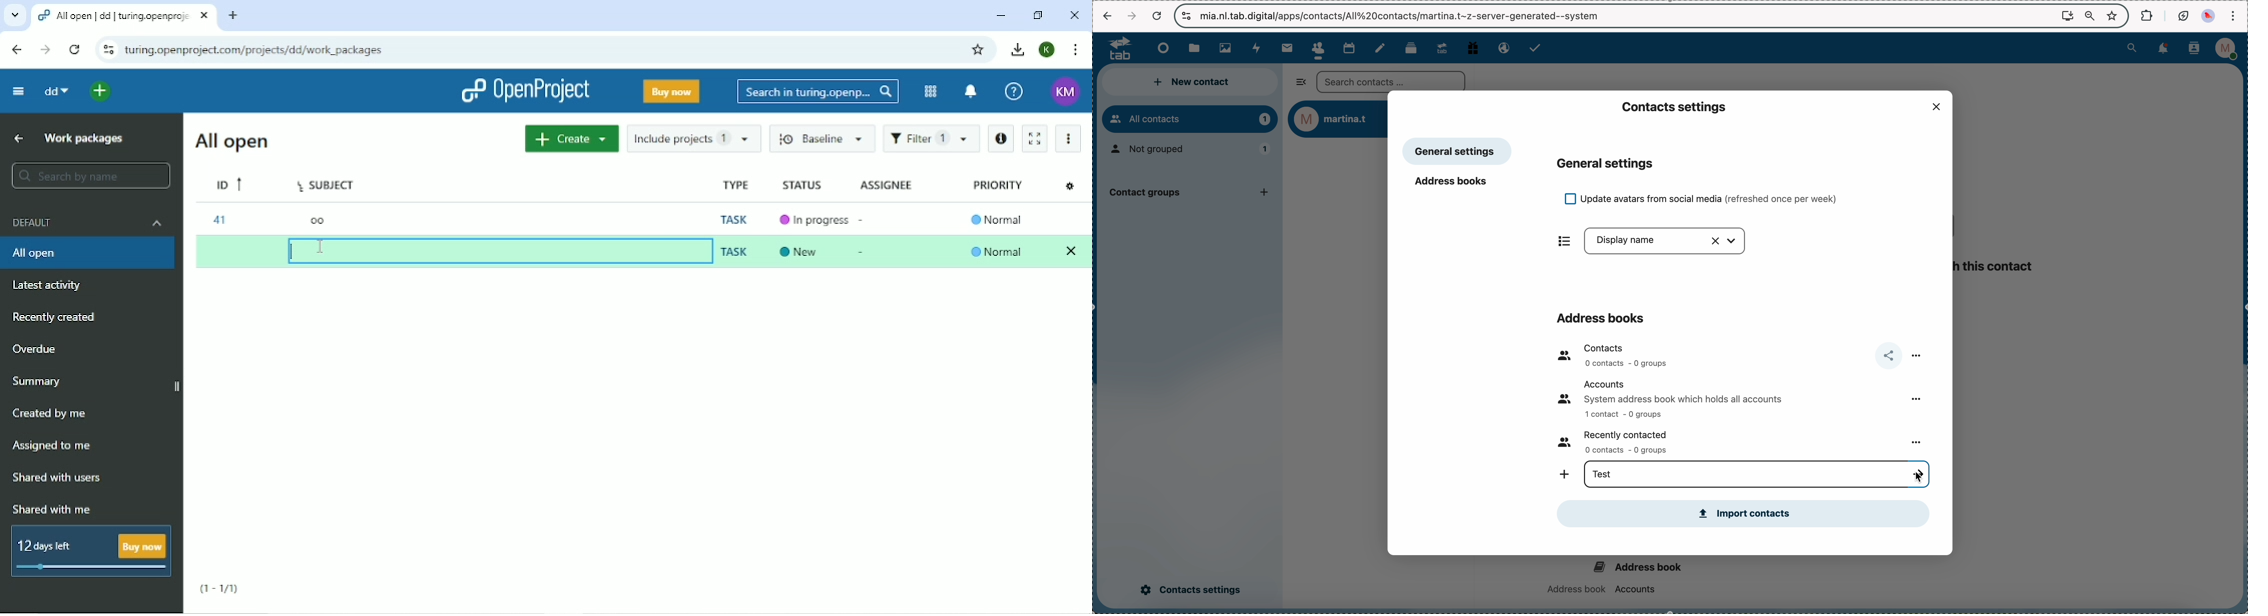  What do you see at coordinates (1189, 119) in the screenshot?
I see `all contacts` at bounding box center [1189, 119].